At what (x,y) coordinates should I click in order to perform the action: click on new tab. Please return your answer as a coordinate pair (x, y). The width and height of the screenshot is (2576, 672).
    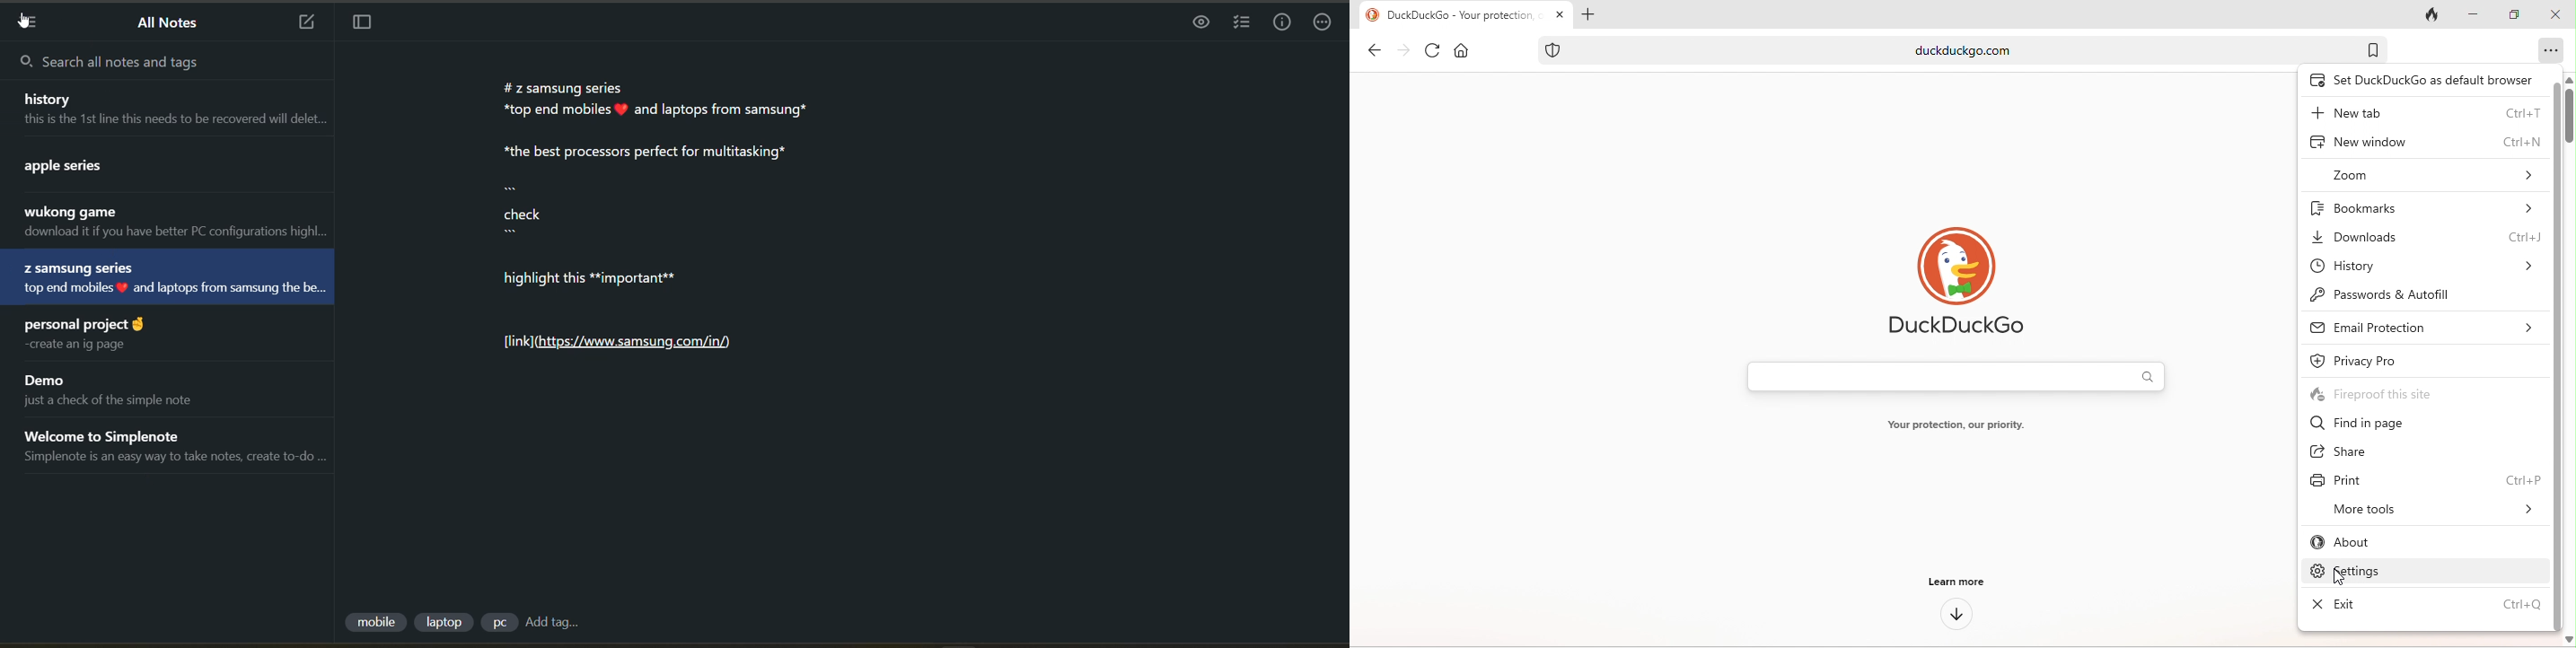
    Looking at the image, I should click on (2422, 111).